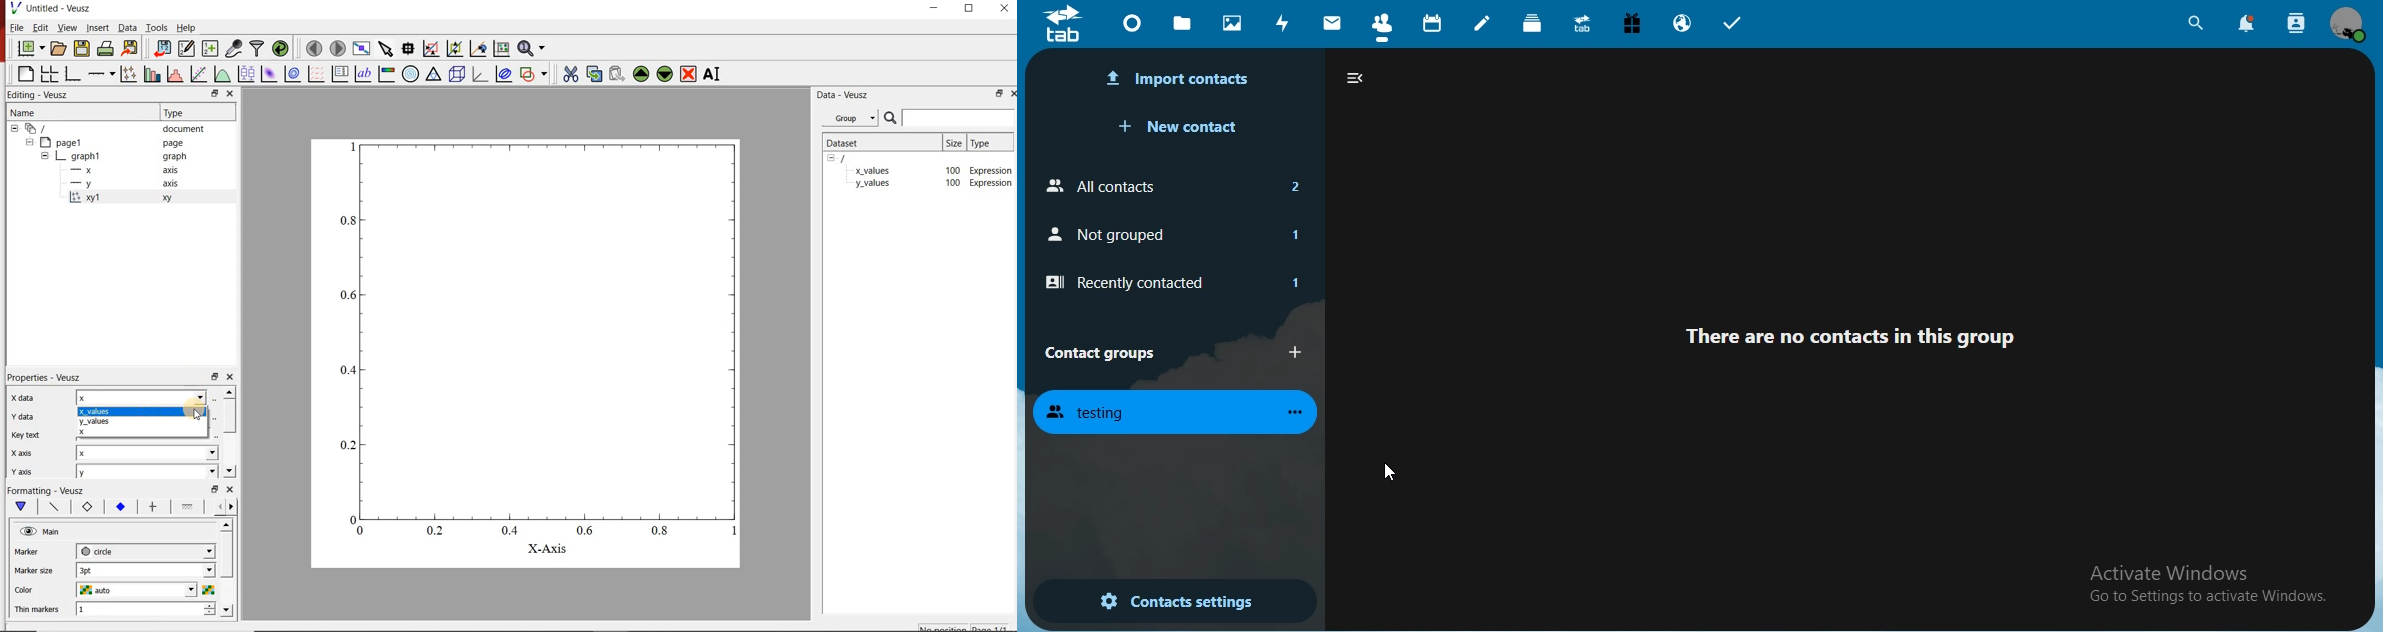 Image resolution: width=2408 pixels, height=644 pixels. What do you see at coordinates (1169, 232) in the screenshot?
I see `not grouped` at bounding box center [1169, 232].